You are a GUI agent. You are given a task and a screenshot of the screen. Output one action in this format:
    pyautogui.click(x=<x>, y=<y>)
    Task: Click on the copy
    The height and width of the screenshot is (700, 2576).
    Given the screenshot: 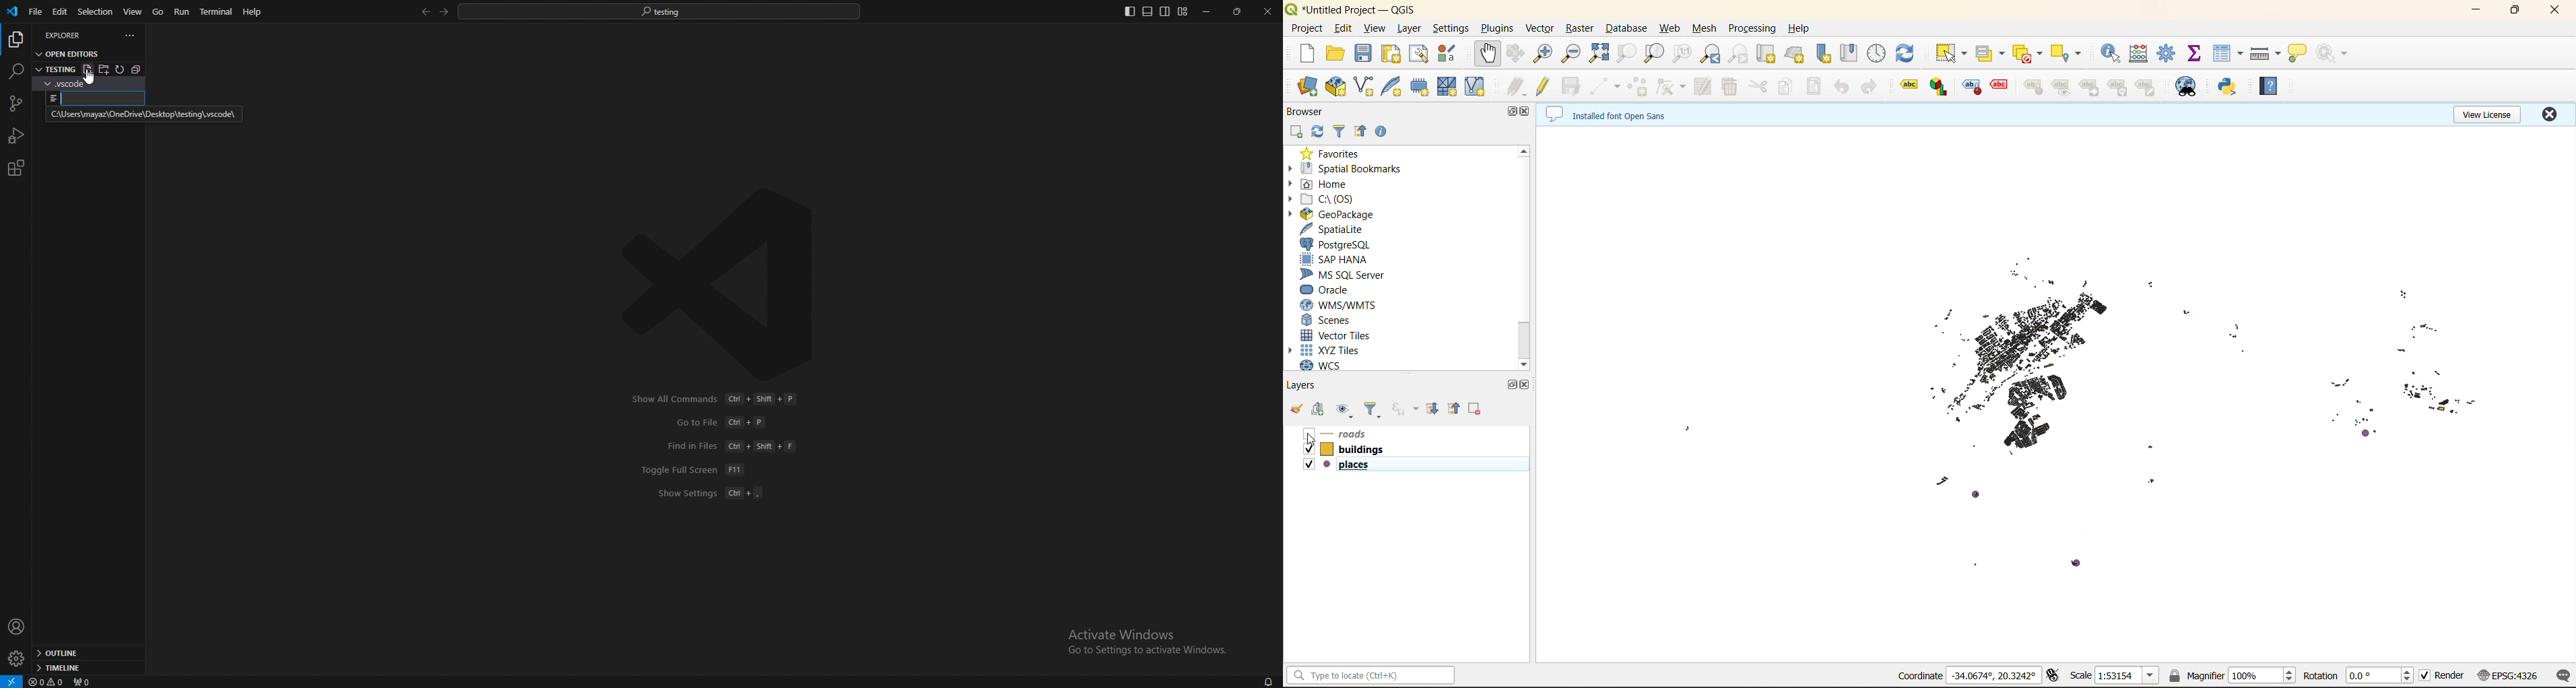 What is the action you would take?
    pyautogui.click(x=1787, y=83)
    